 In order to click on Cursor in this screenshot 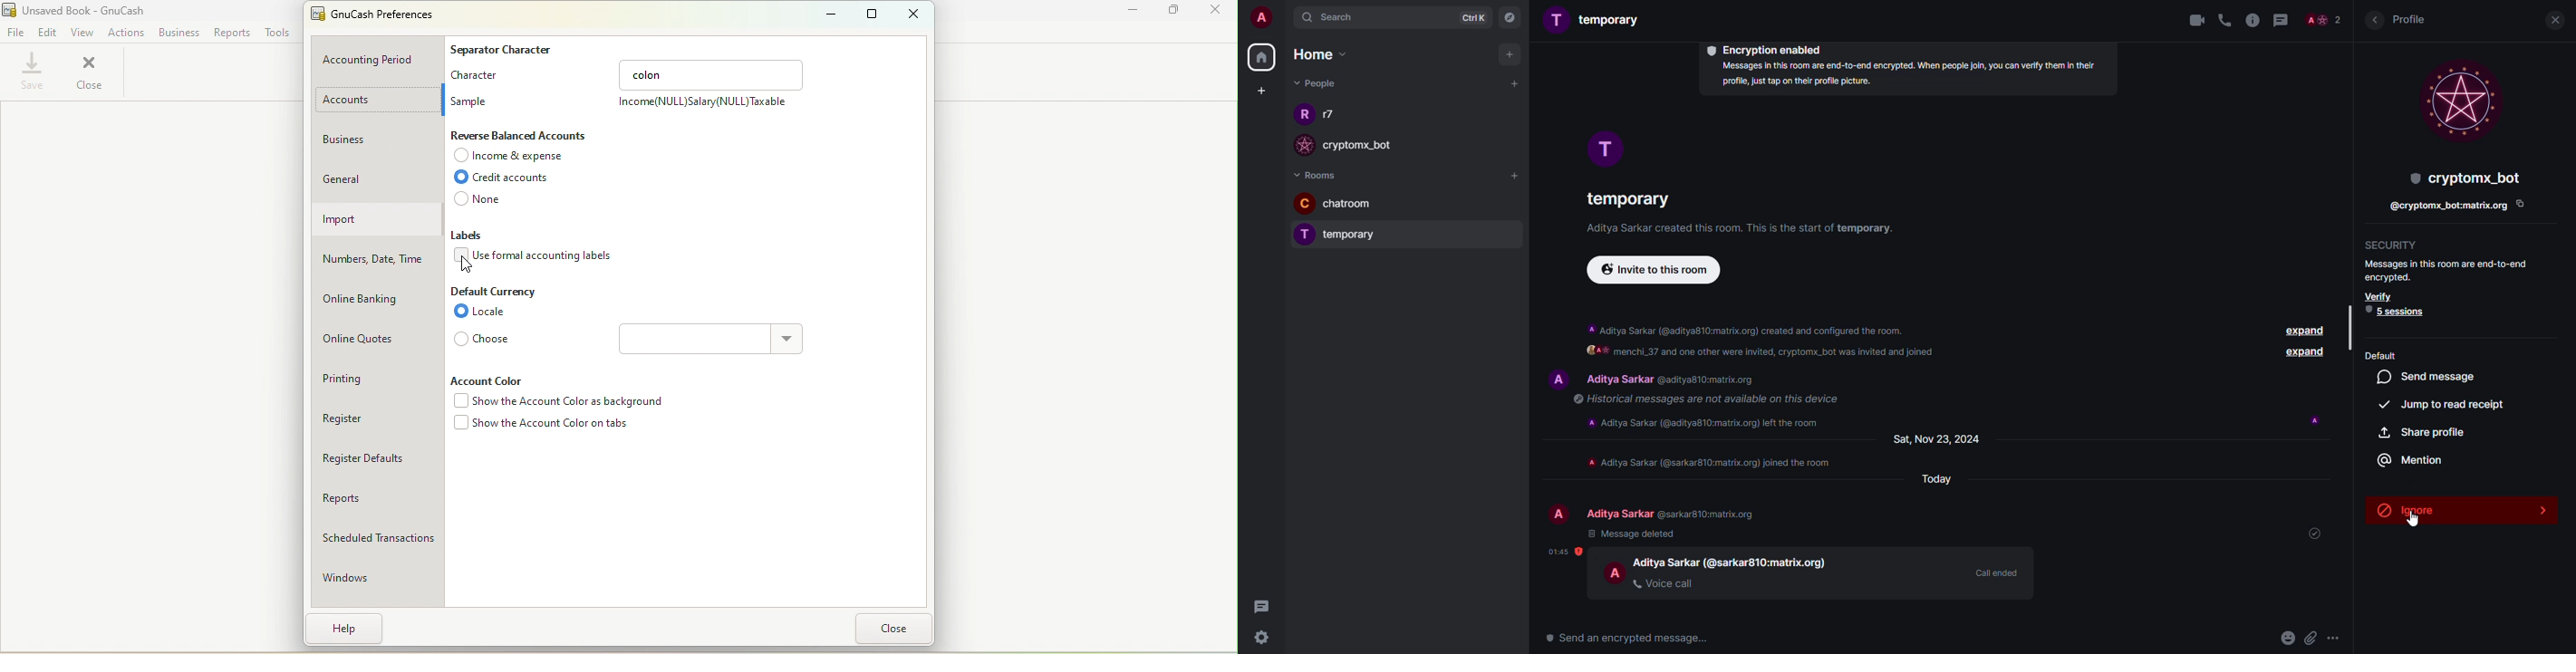, I will do `click(471, 264)`.